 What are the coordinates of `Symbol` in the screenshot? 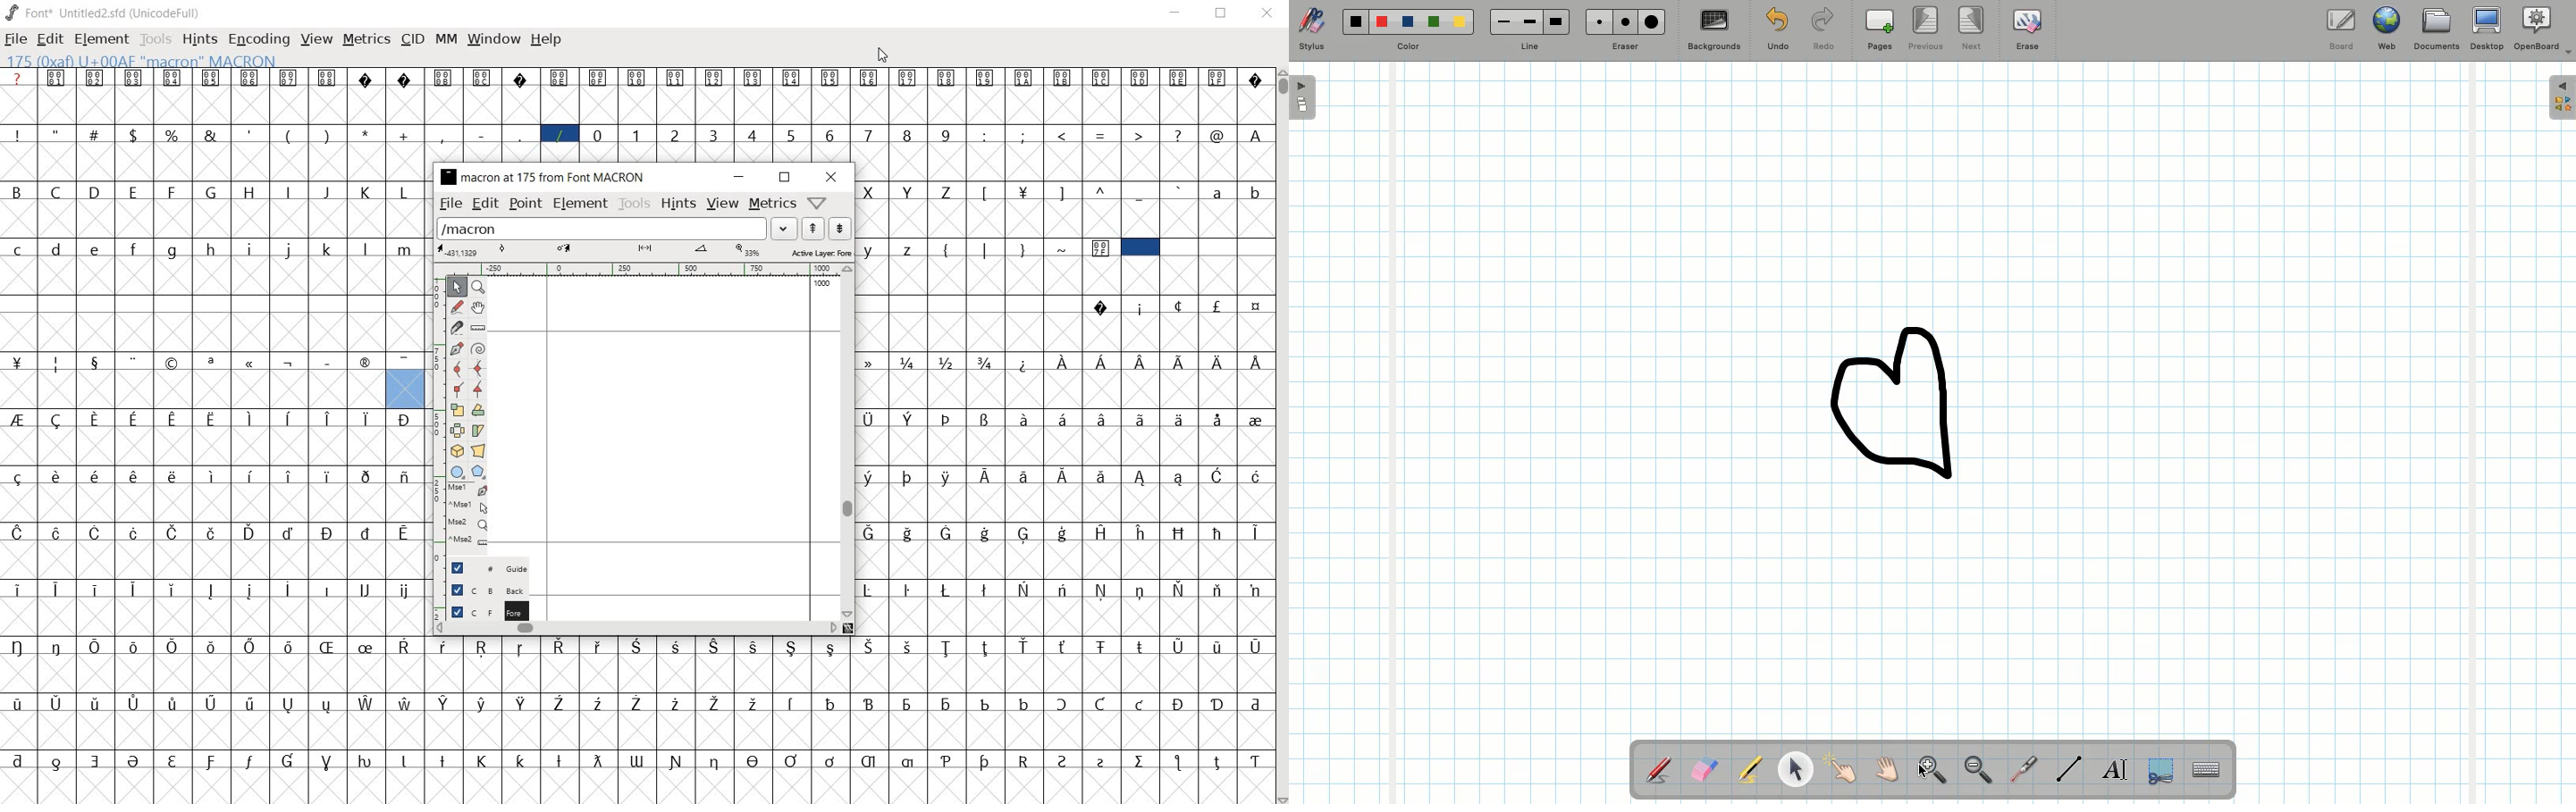 It's located at (561, 647).